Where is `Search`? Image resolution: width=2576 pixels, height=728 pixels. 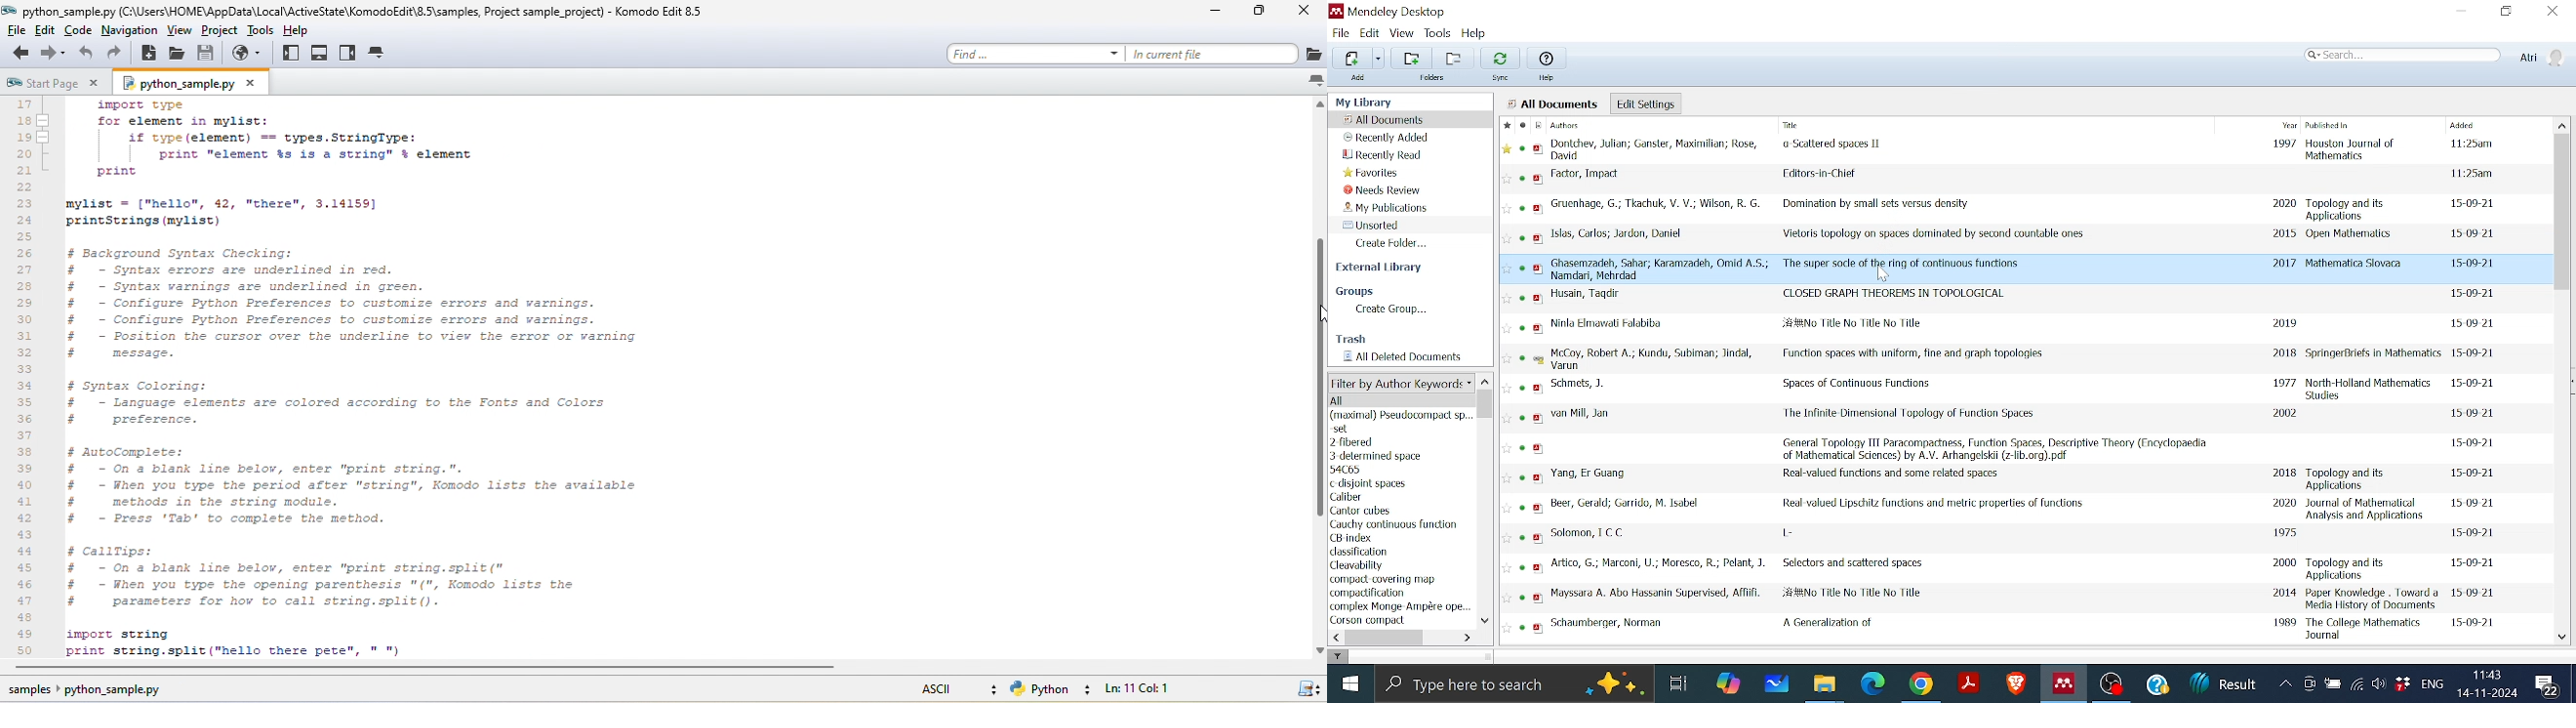
Search is located at coordinates (2402, 55).